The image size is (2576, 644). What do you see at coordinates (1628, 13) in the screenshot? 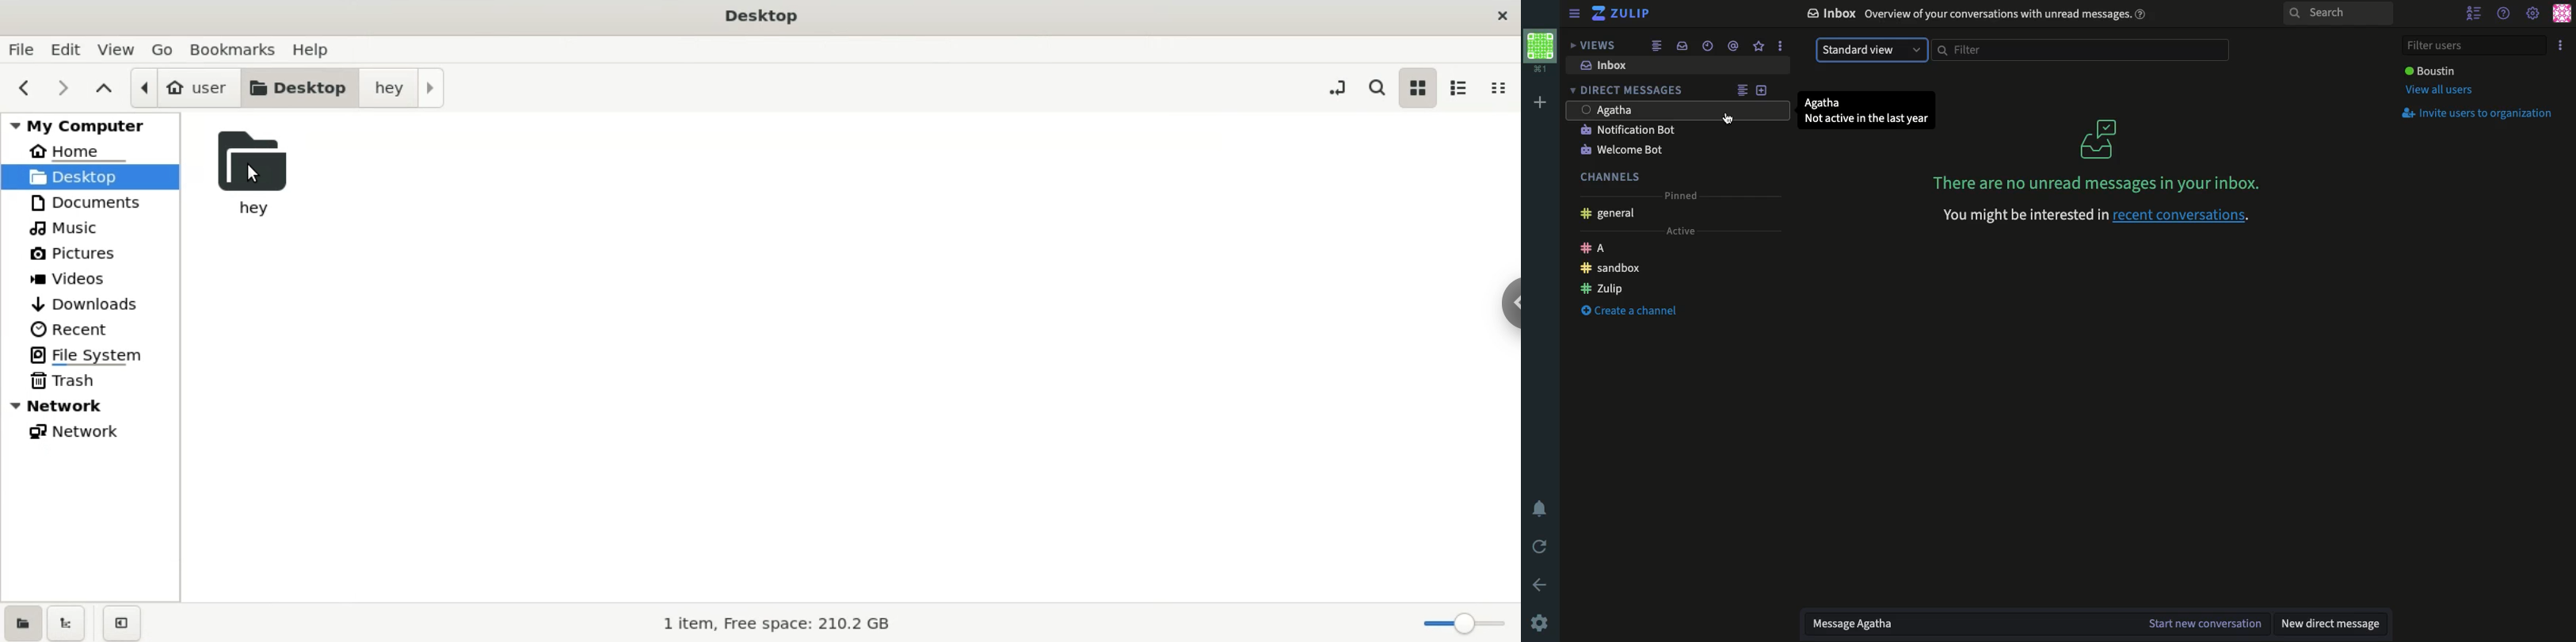
I see `Zulip` at bounding box center [1628, 13].